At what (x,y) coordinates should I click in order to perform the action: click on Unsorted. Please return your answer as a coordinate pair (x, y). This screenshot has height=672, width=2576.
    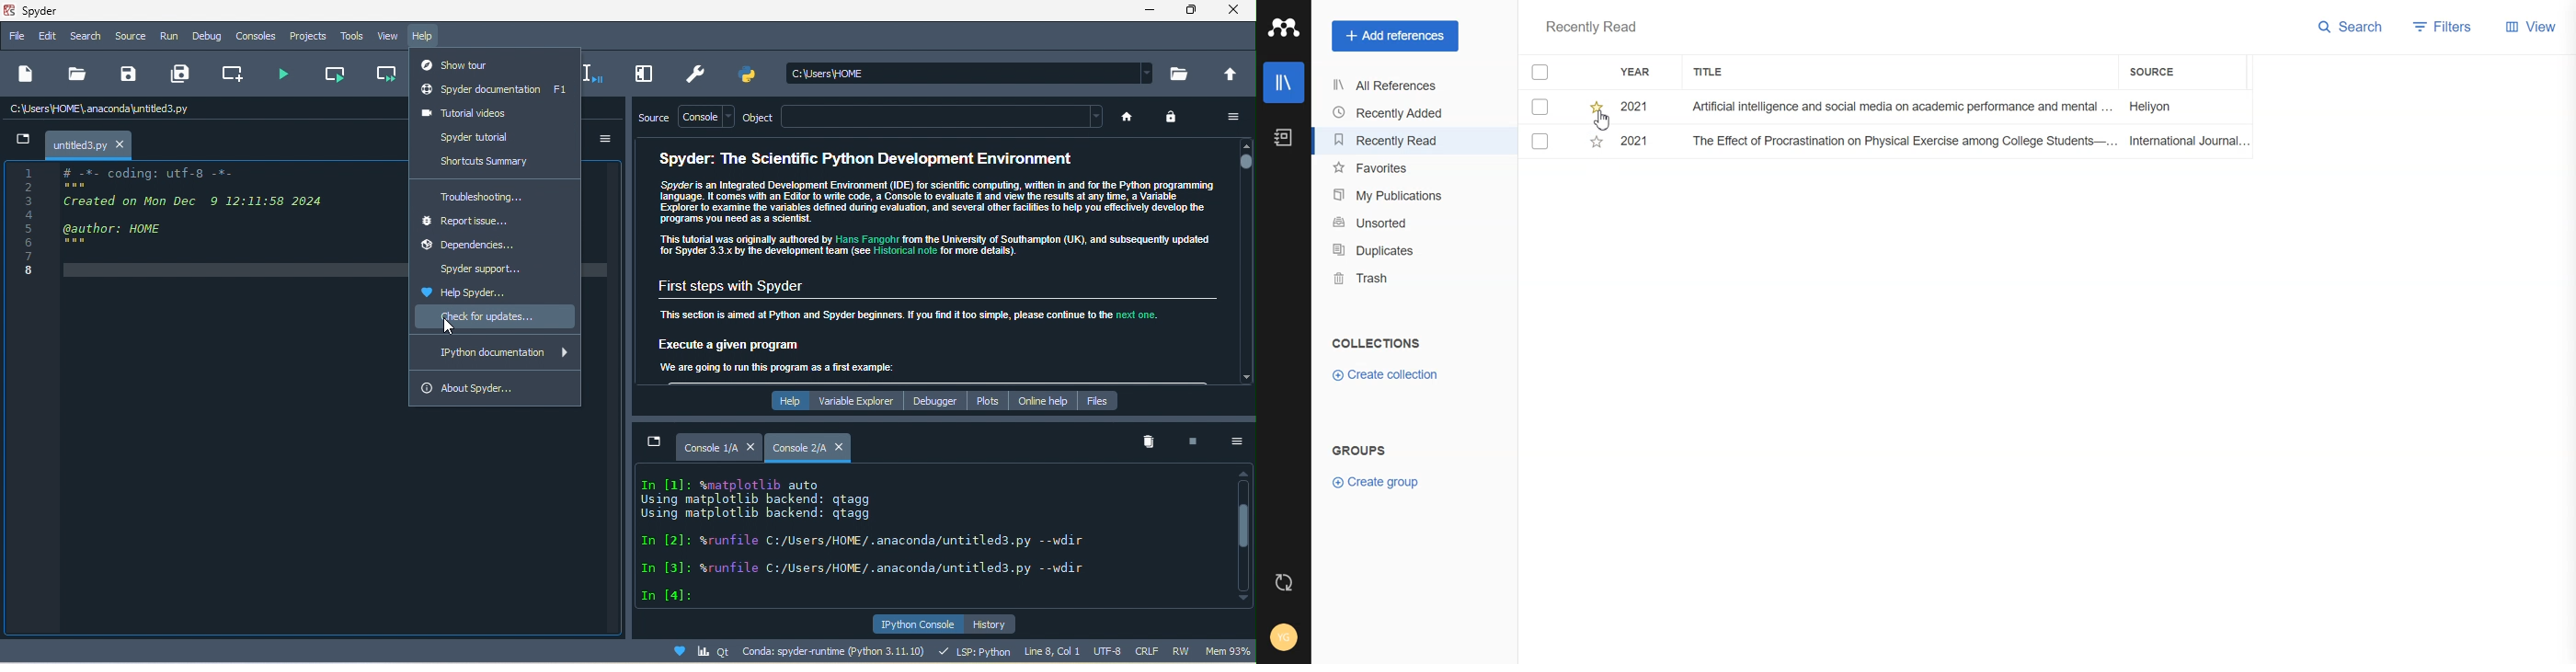
    Looking at the image, I should click on (1393, 222).